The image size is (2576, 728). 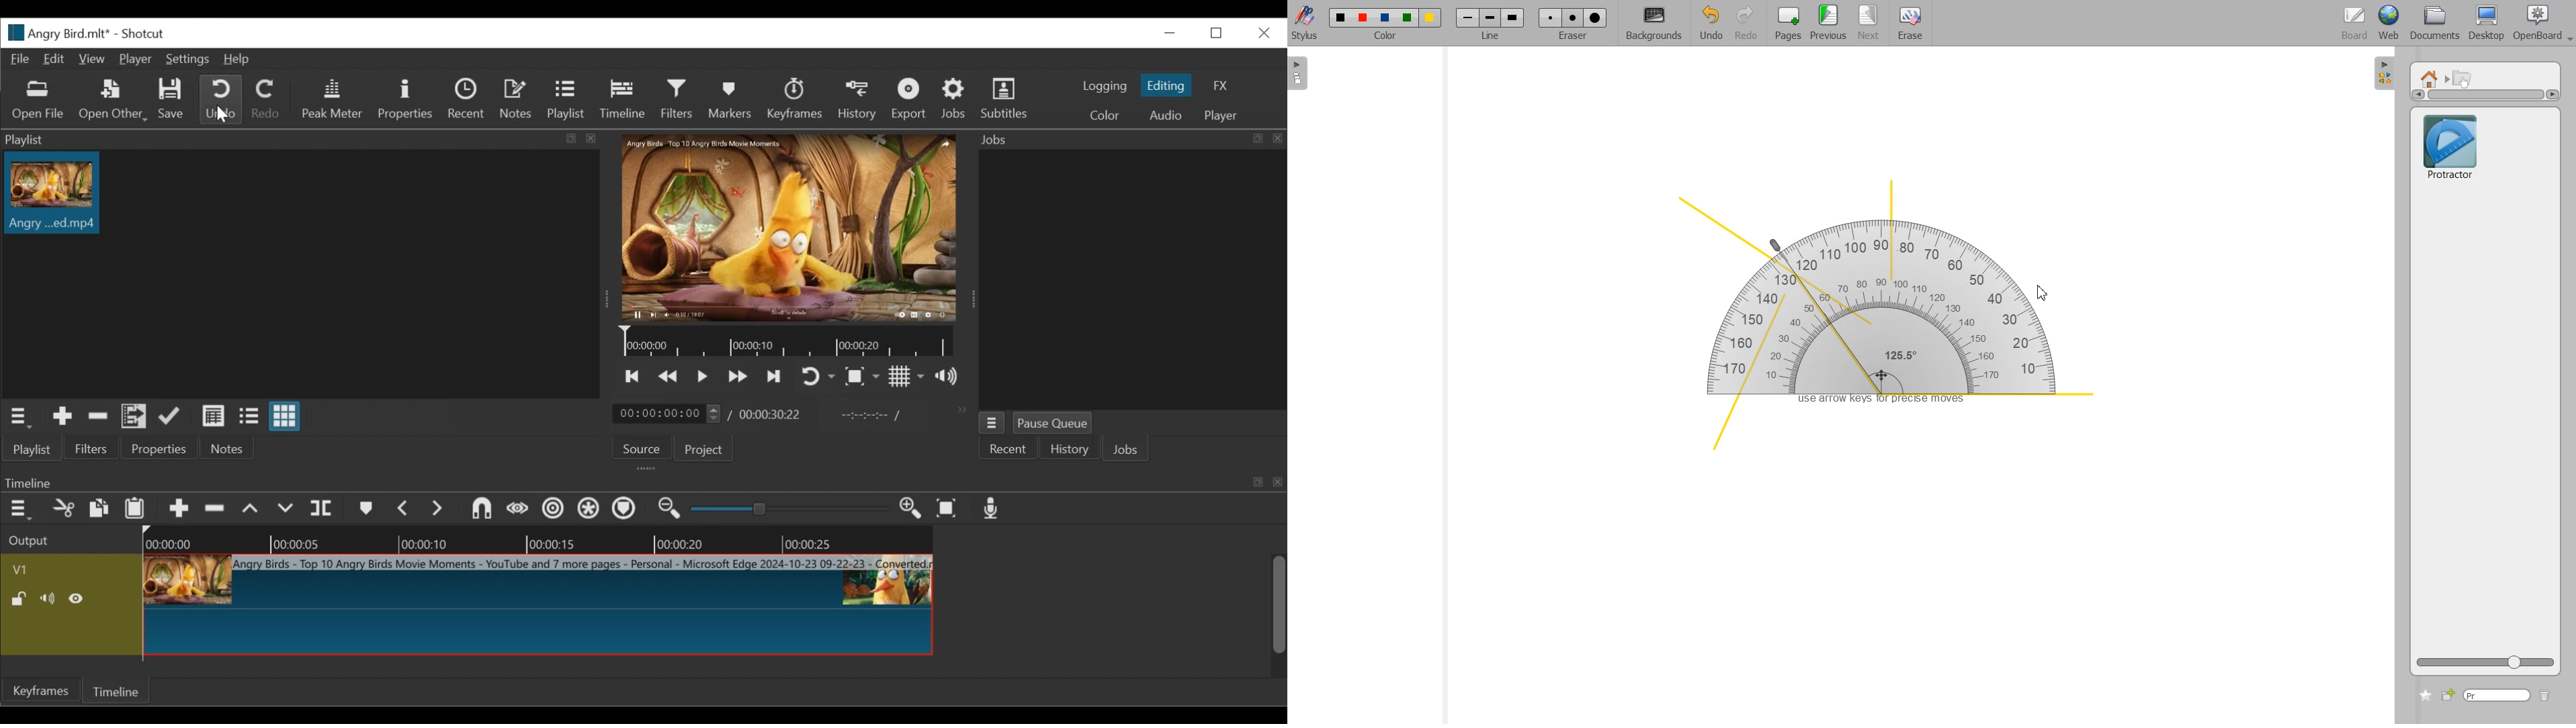 What do you see at coordinates (1009, 97) in the screenshot?
I see `Subtitles` at bounding box center [1009, 97].